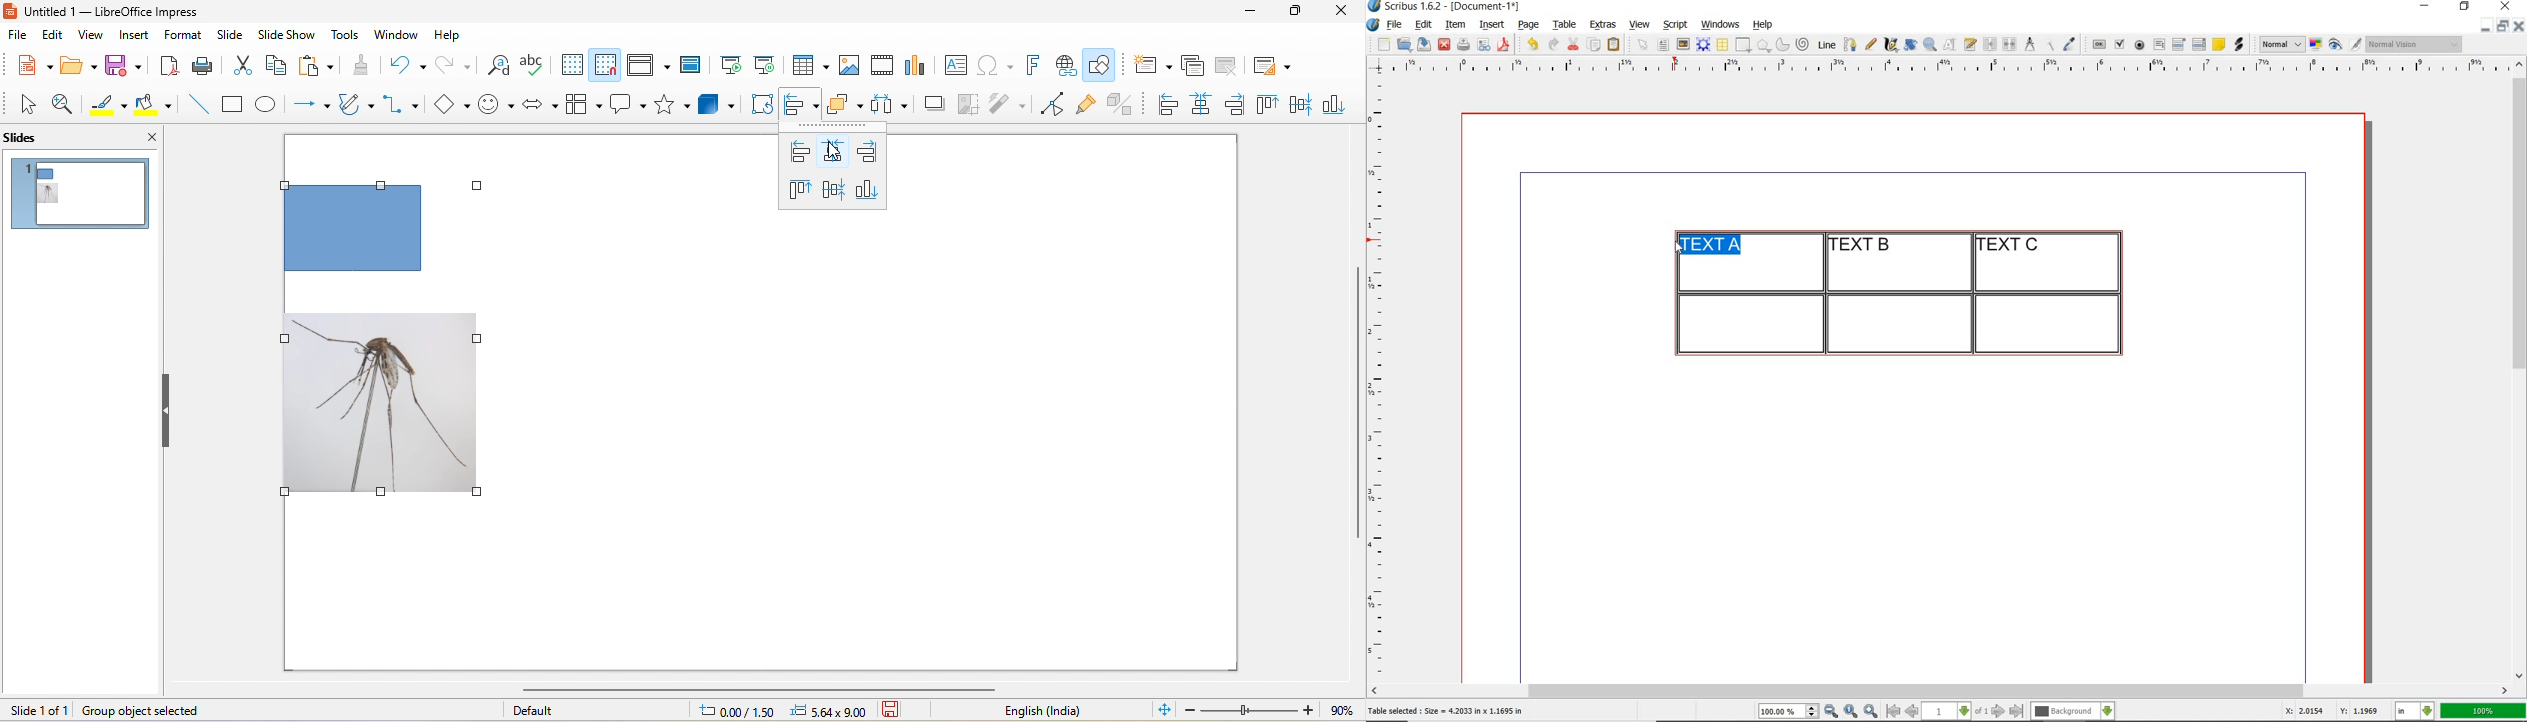 The height and width of the screenshot is (728, 2548). Describe the element at coordinates (2485, 711) in the screenshot. I see `100%` at that location.